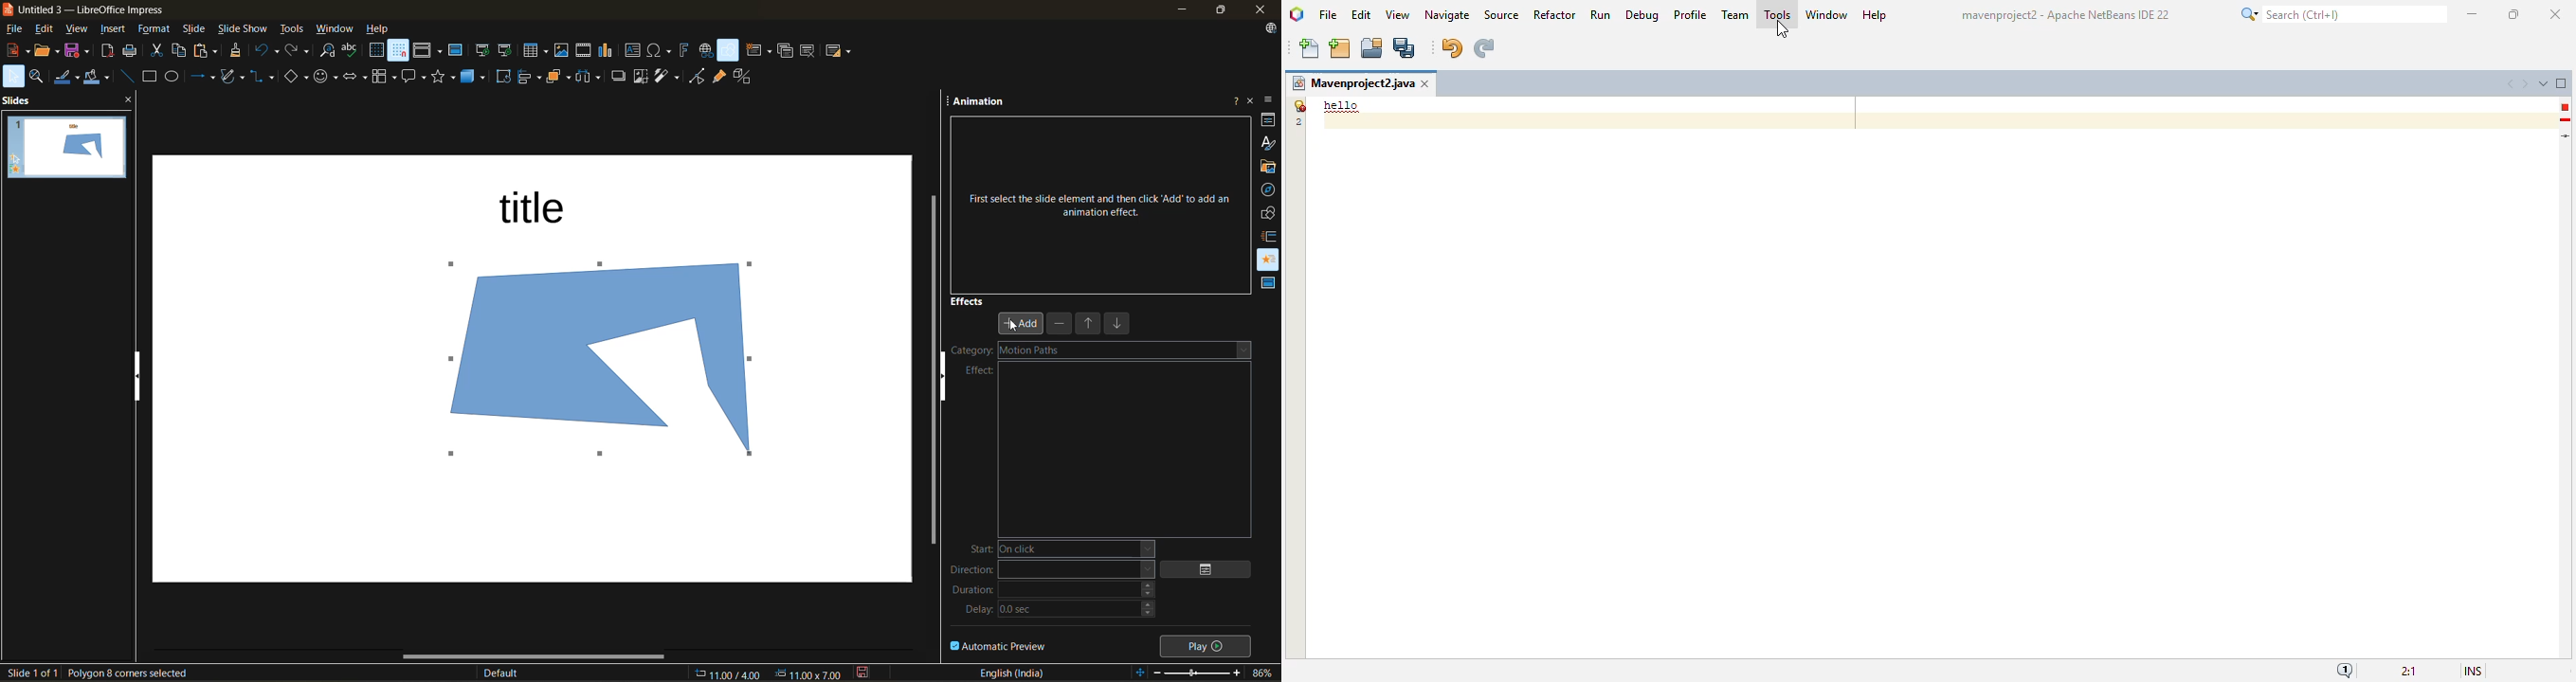  Describe the element at coordinates (719, 77) in the screenshot. I see `show gluepoint functions` at that location.